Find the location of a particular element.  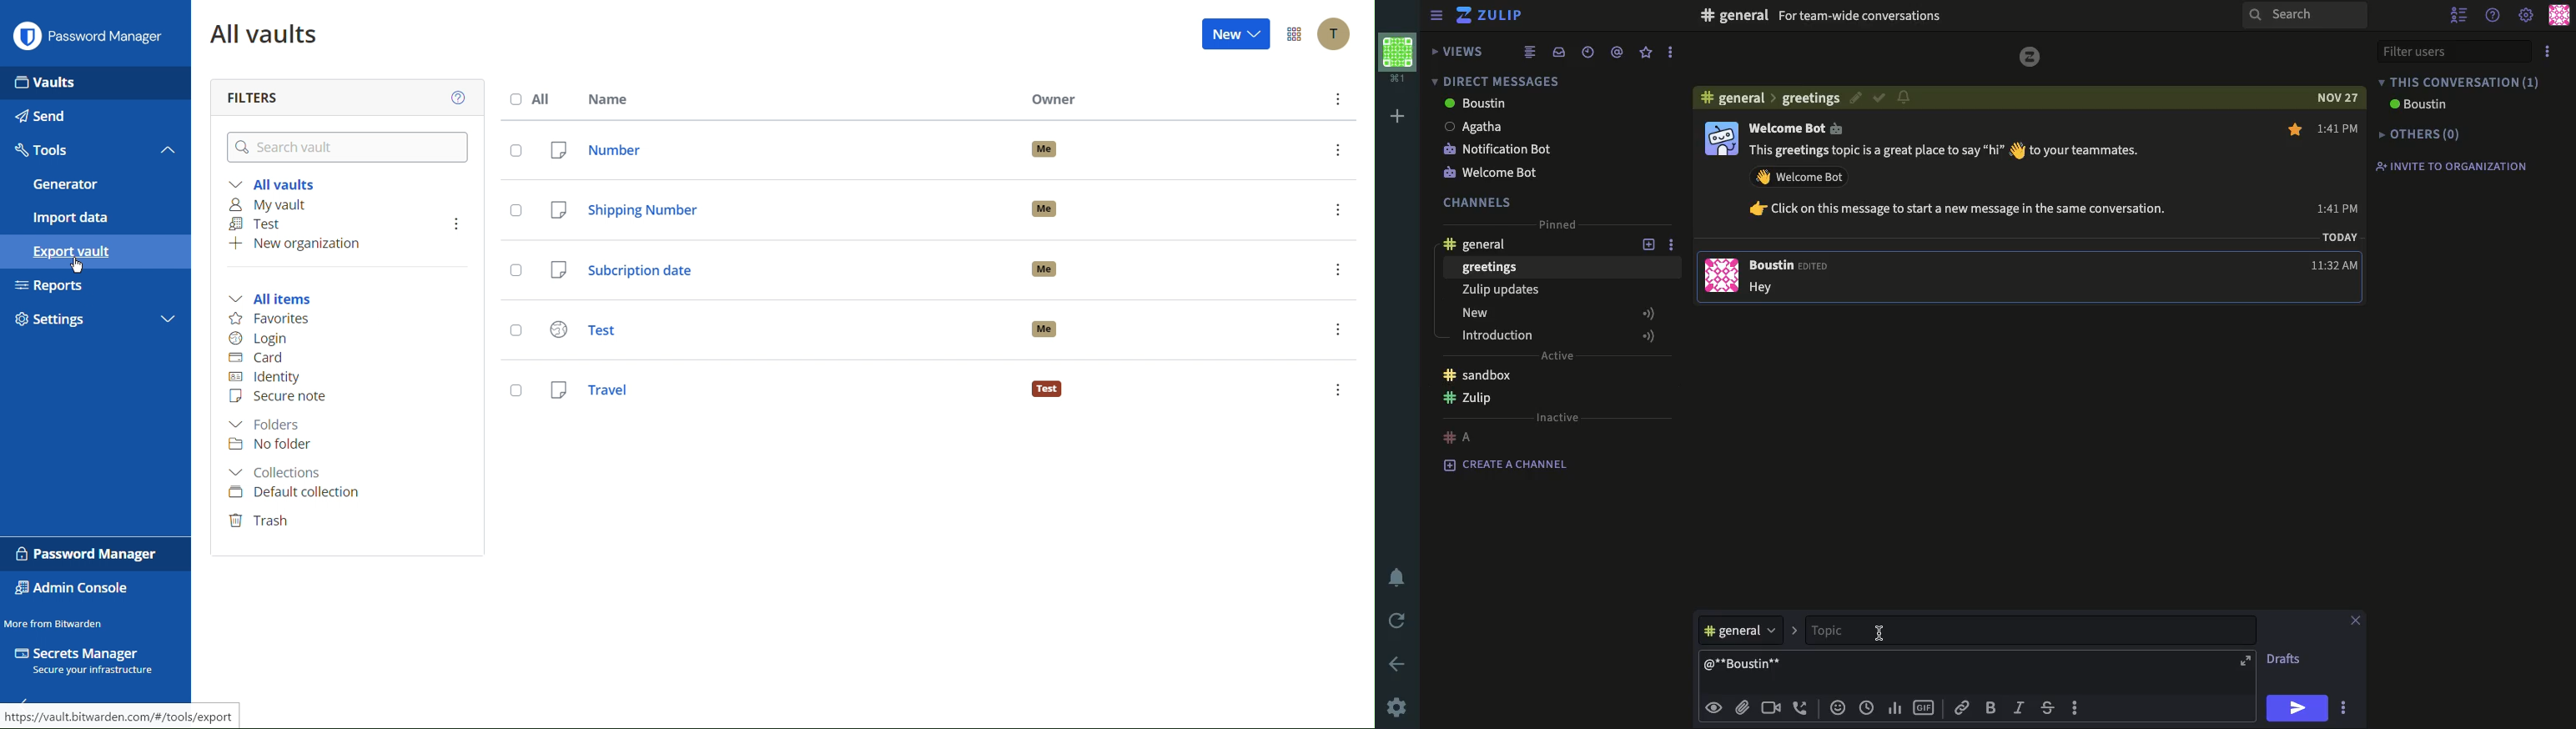

More options is located at coordinates (1291, 35).